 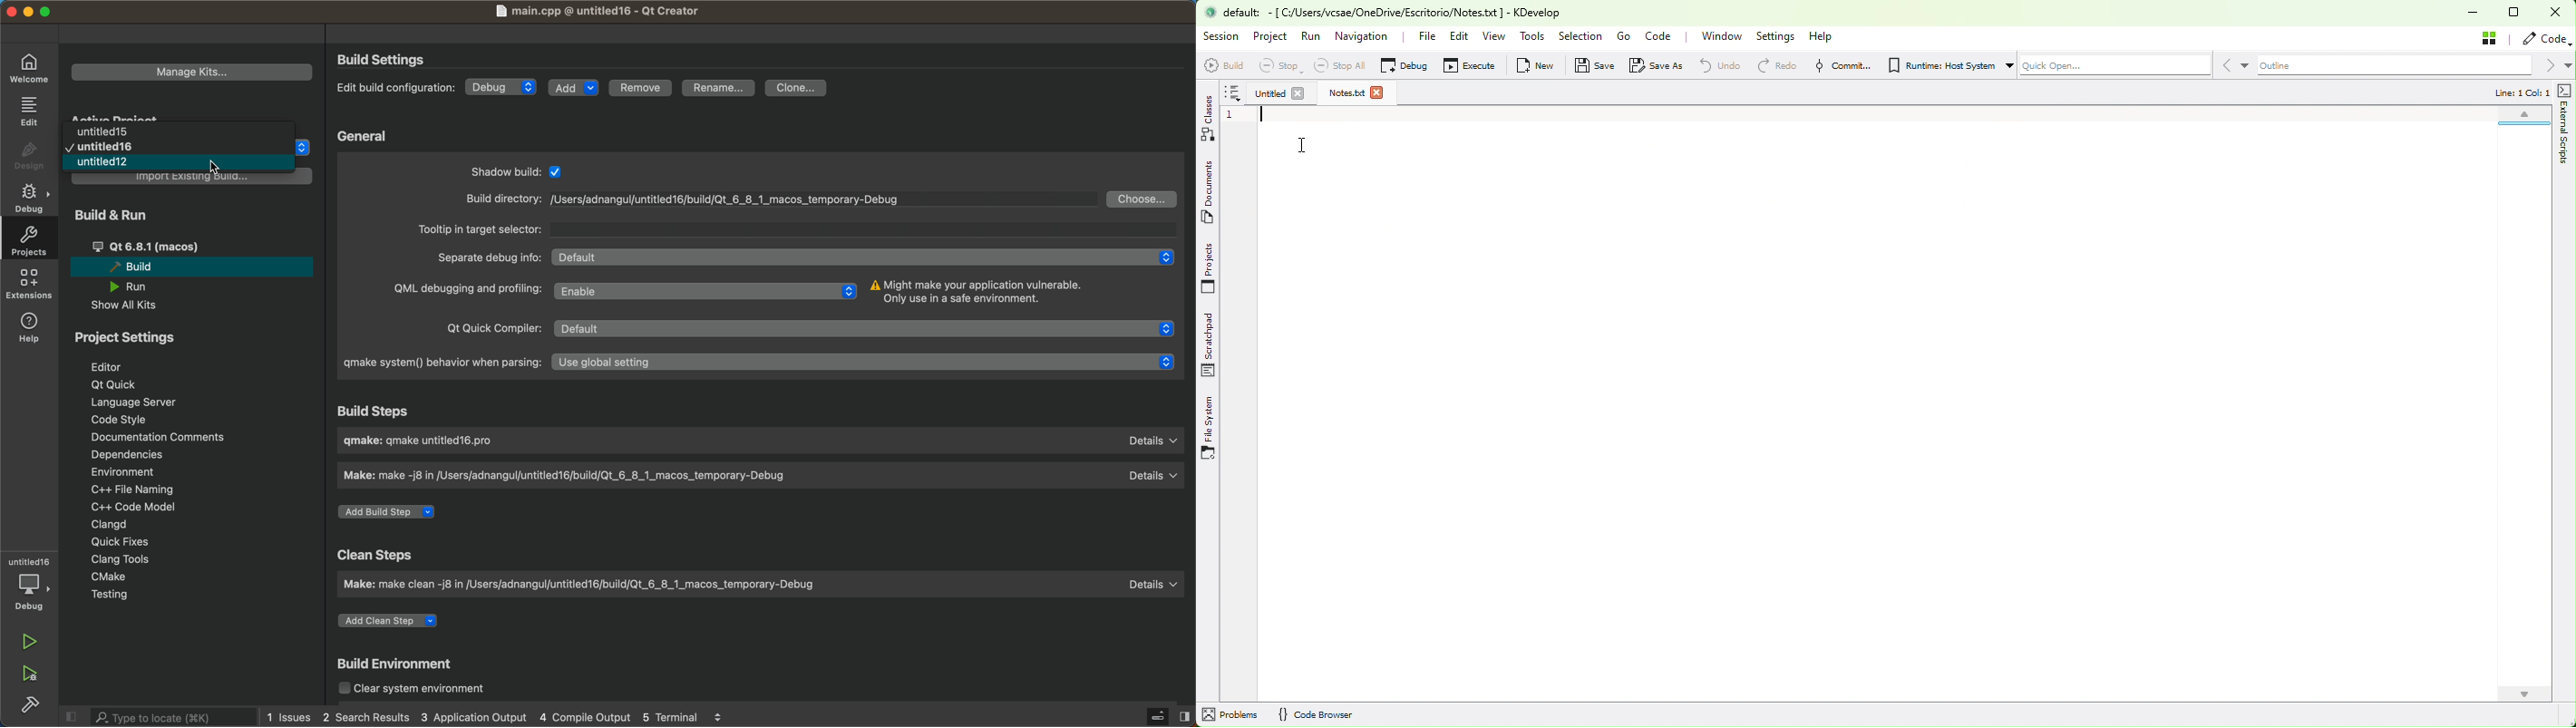 I want to click on general, so click(x=375, y=133).